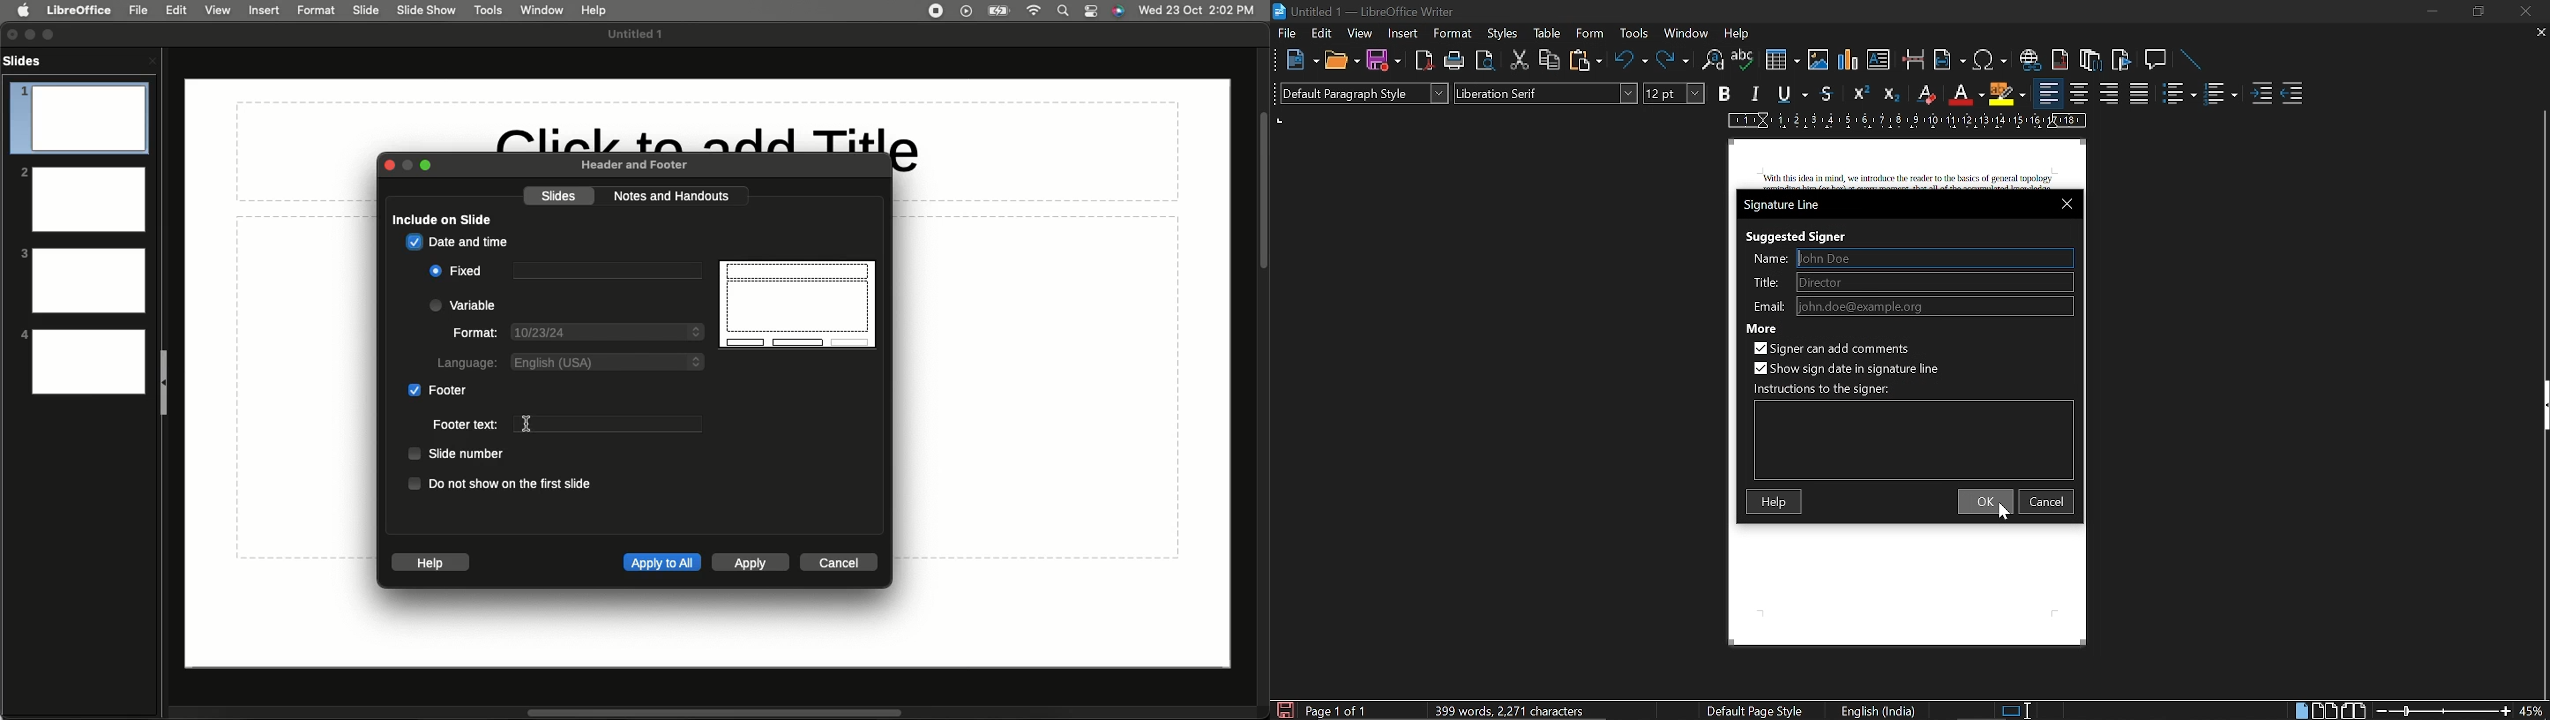  I want to click on English, so click(609, 361).